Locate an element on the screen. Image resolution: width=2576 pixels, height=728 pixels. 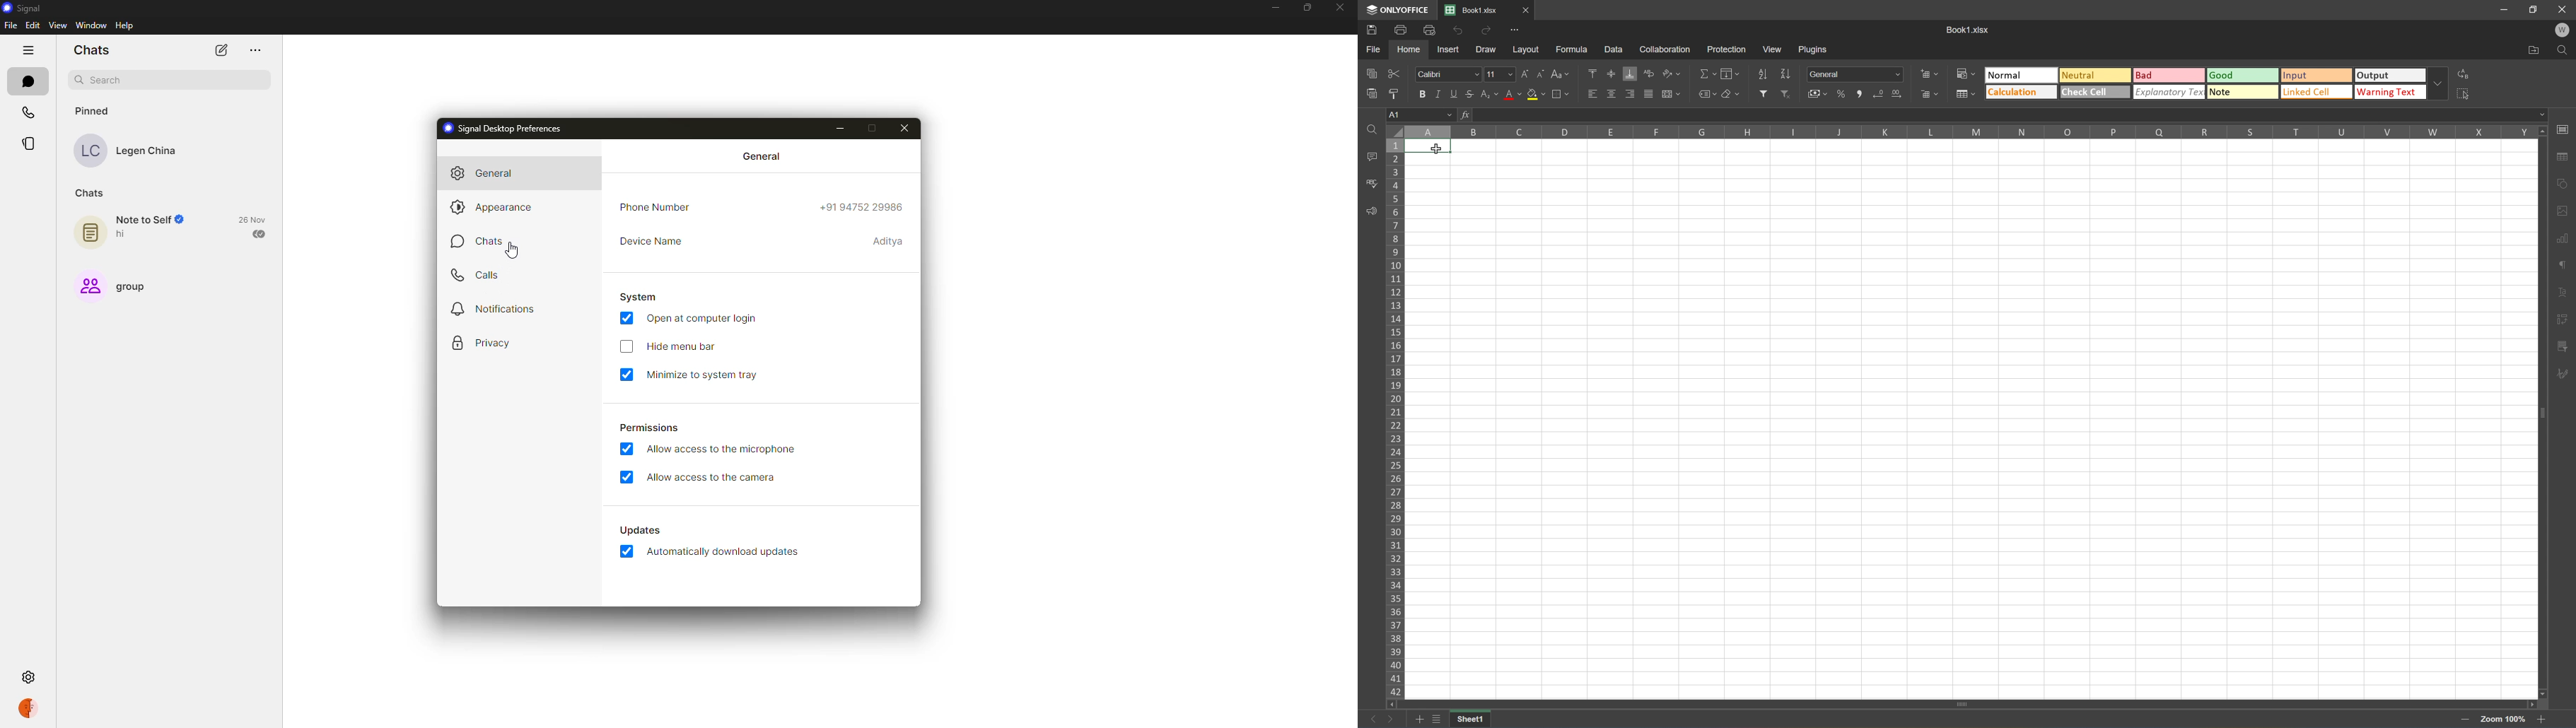
more is located at coordinates (255, 51).